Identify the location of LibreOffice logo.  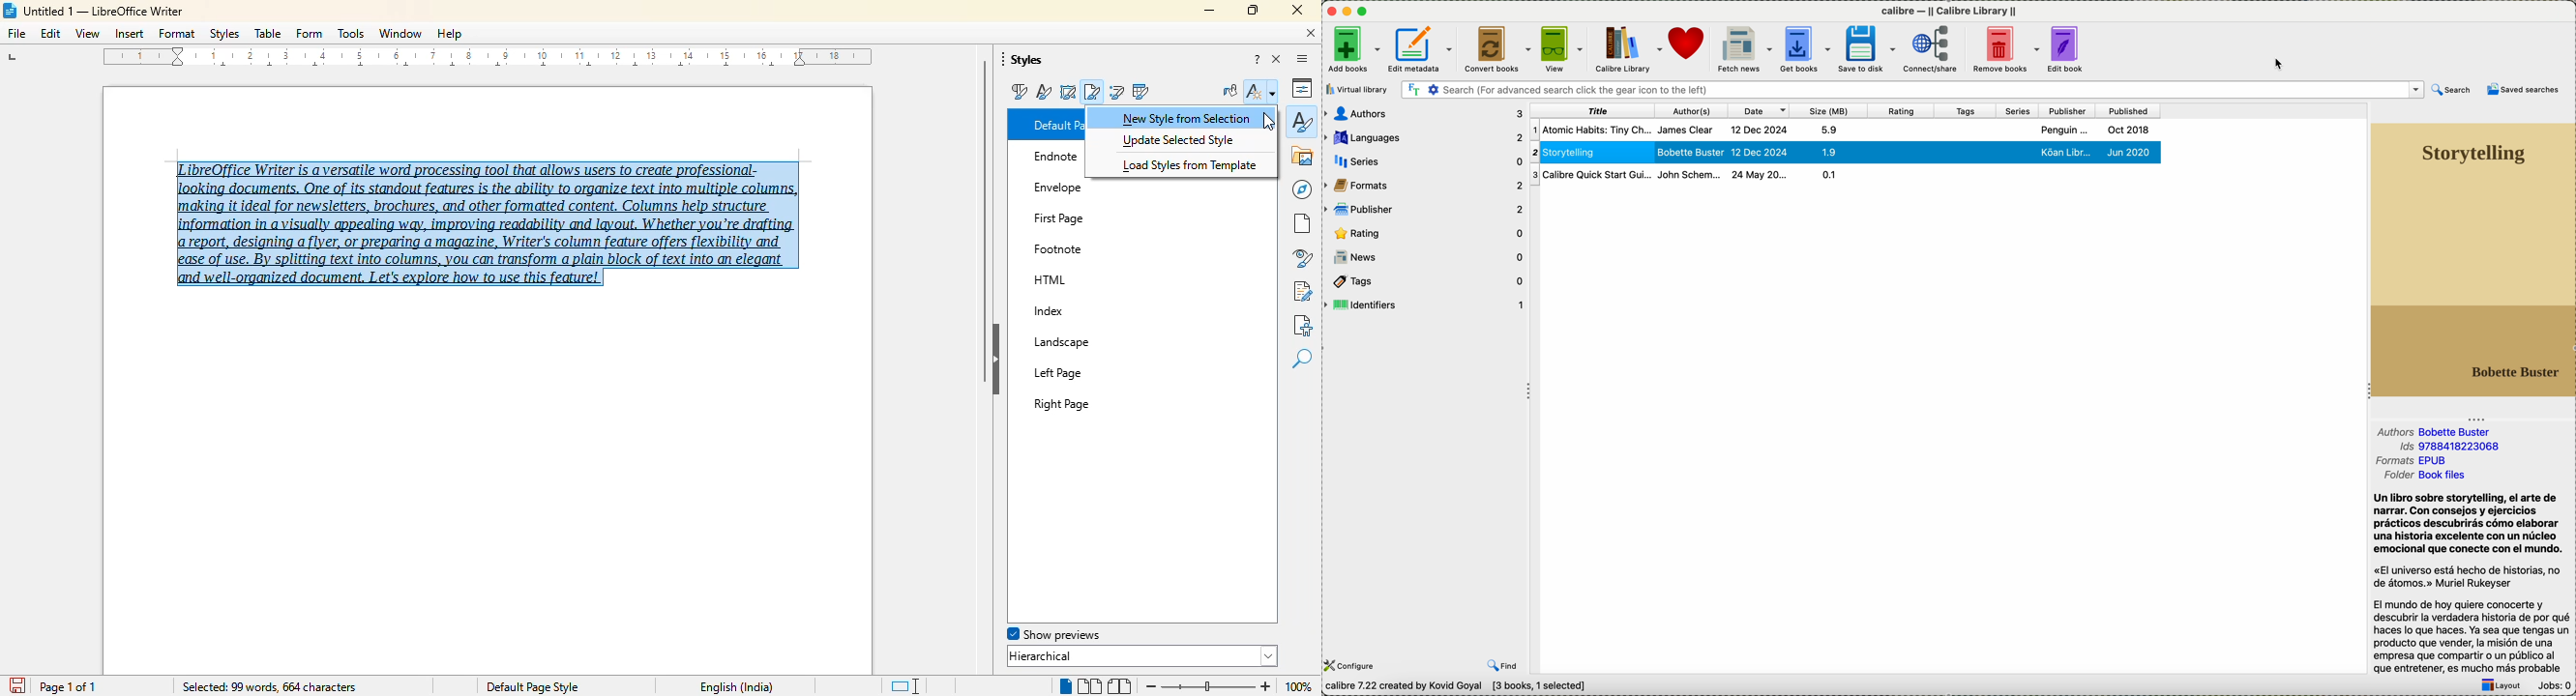
(12, 10).